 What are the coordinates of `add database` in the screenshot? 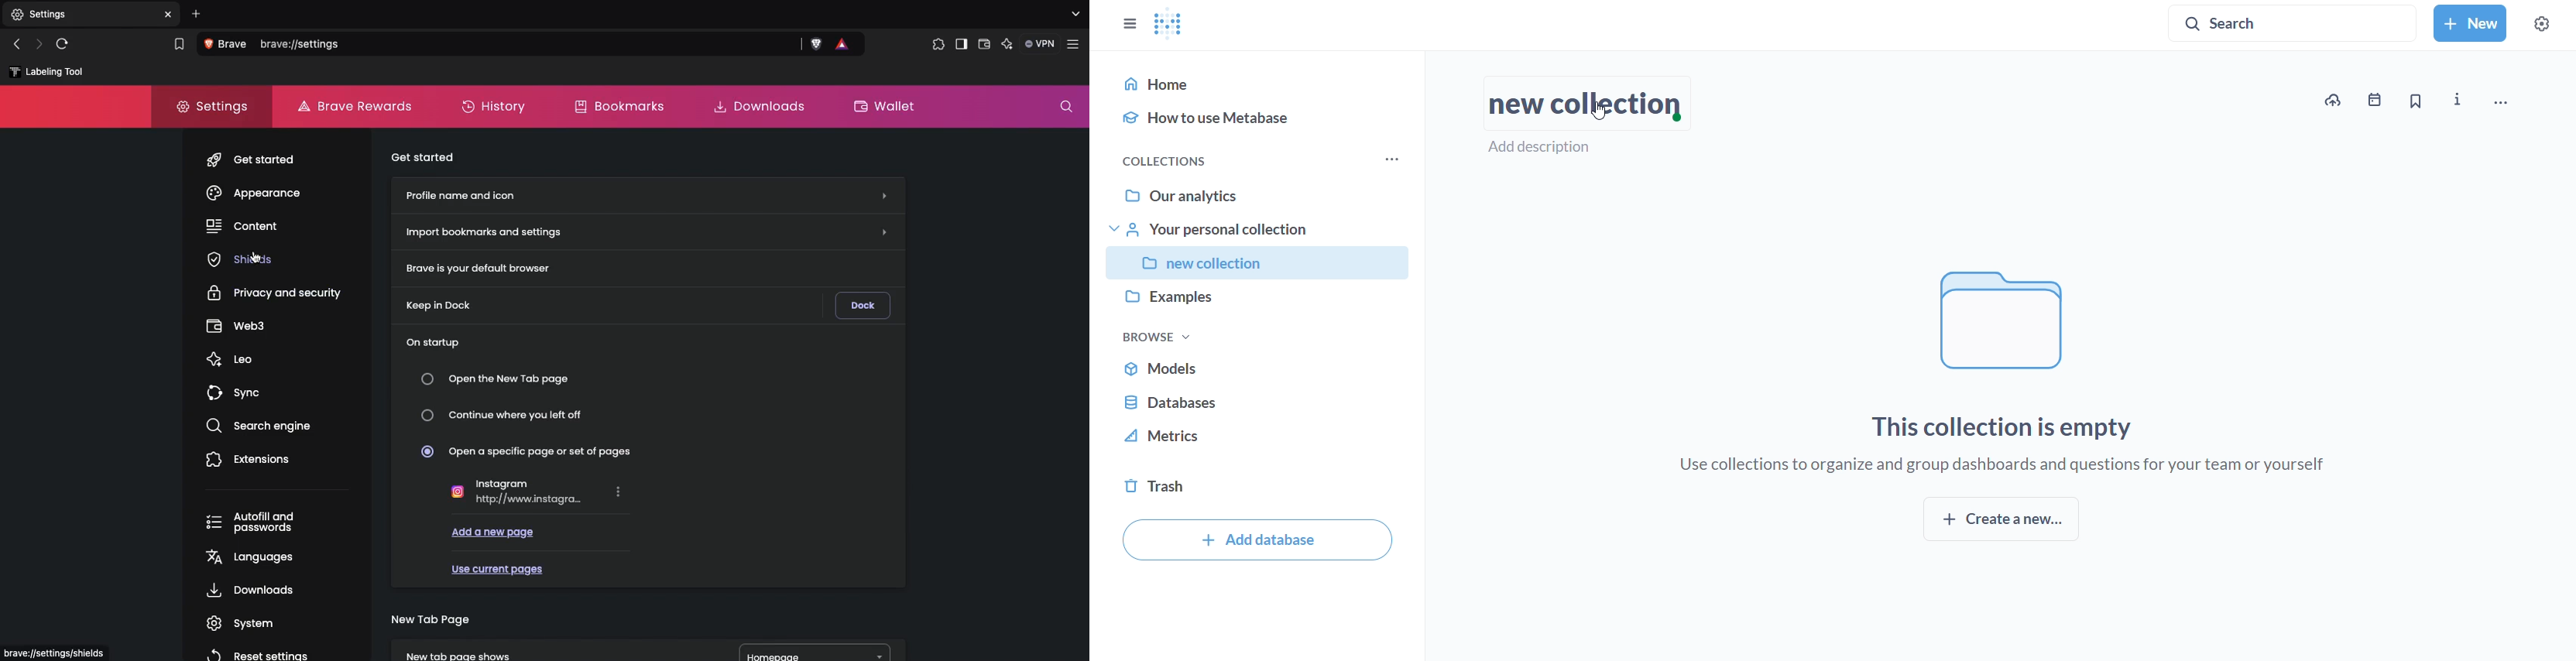 It's located at (1257, 539).